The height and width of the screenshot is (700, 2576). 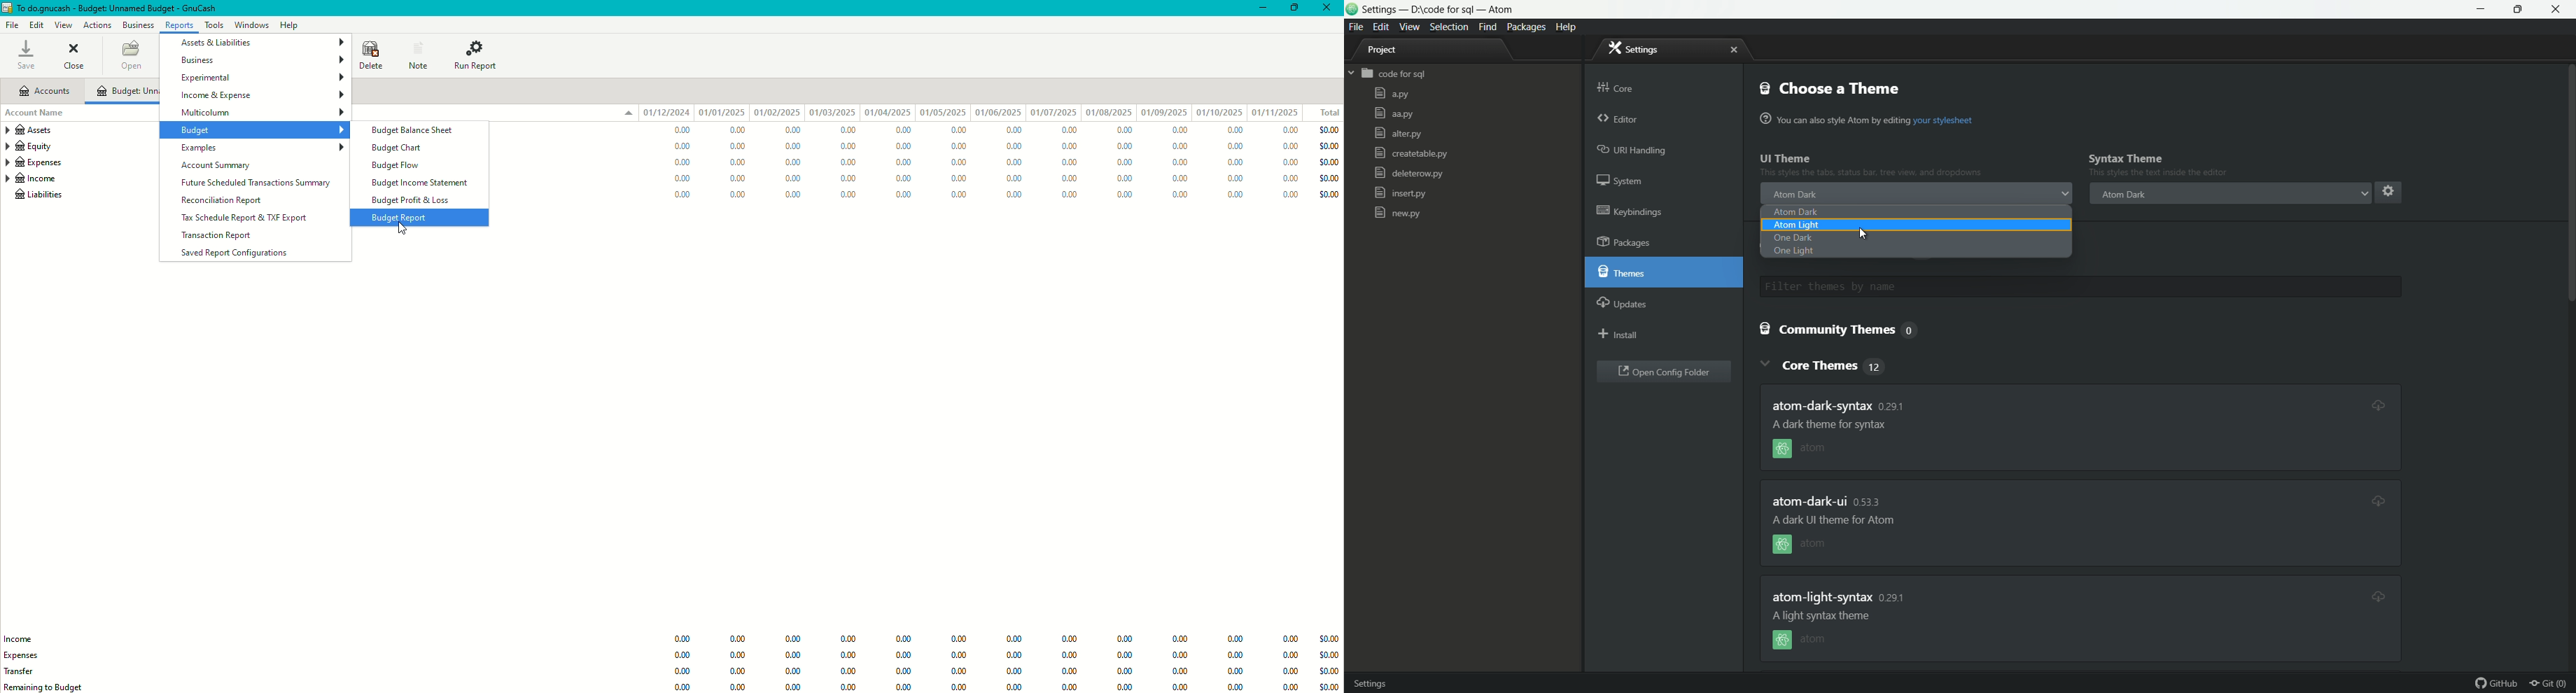 I want to click on Cursor, so click(x=400, y=228).